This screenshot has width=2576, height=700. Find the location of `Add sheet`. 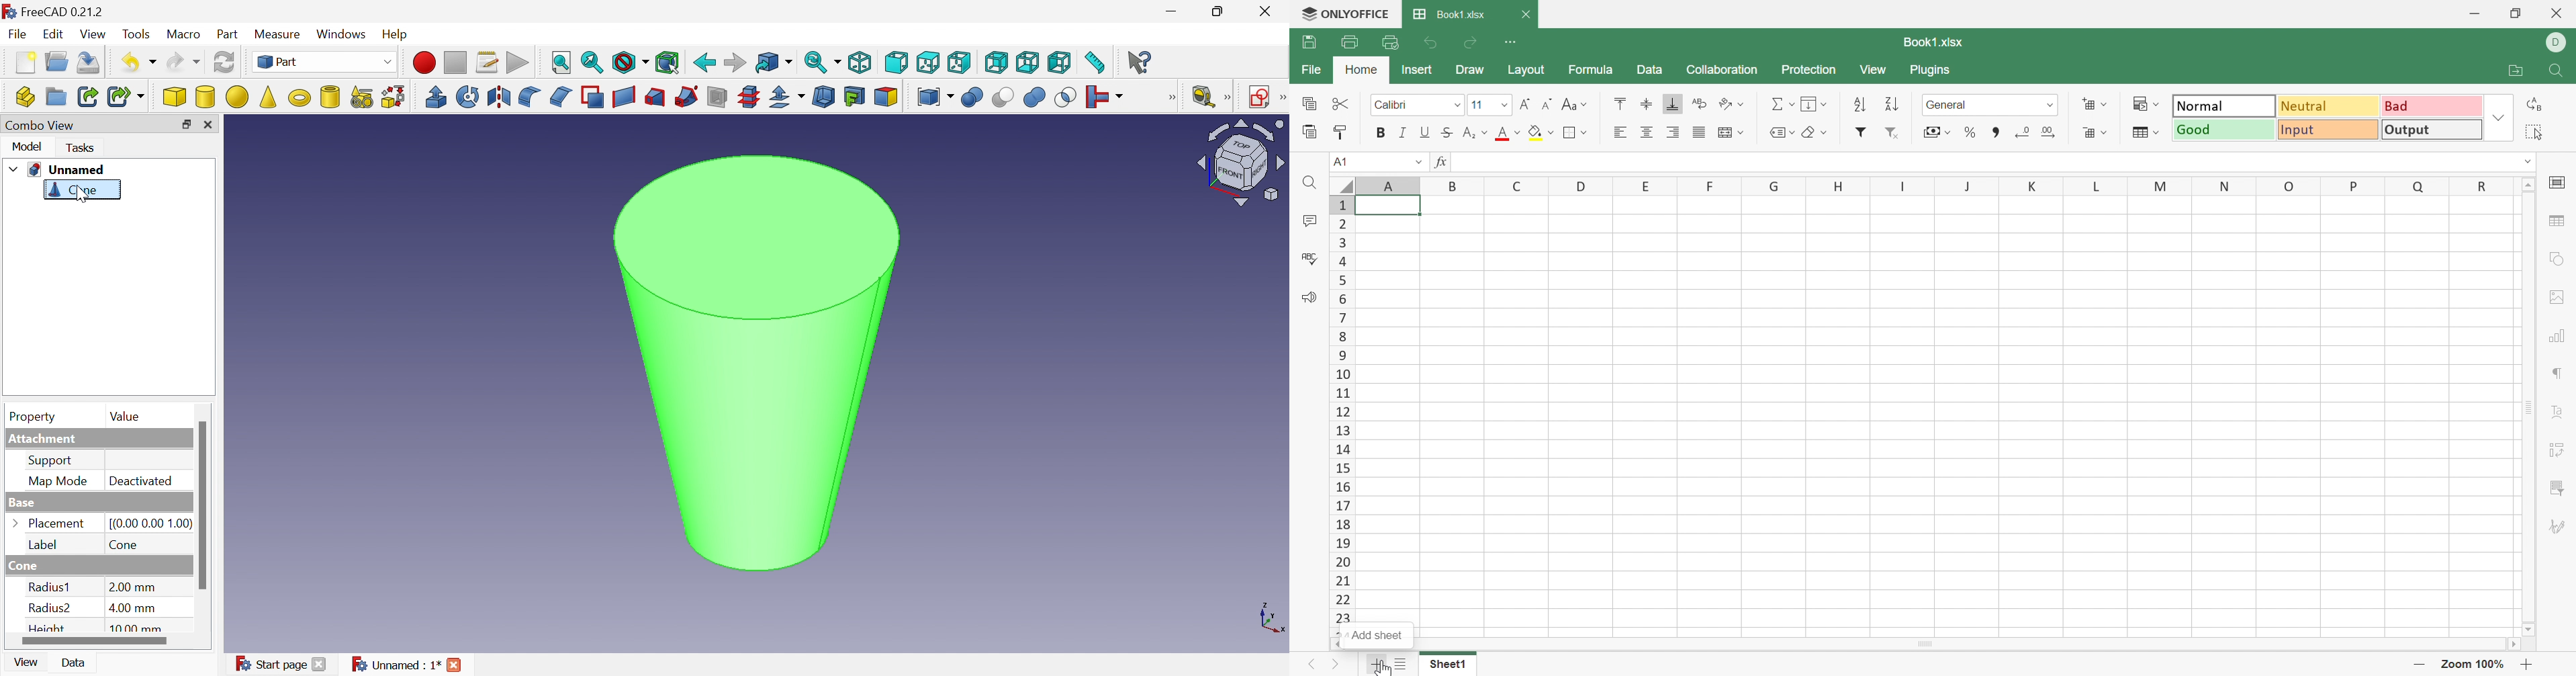

Add sheet is located at coordinates (1381, 634).